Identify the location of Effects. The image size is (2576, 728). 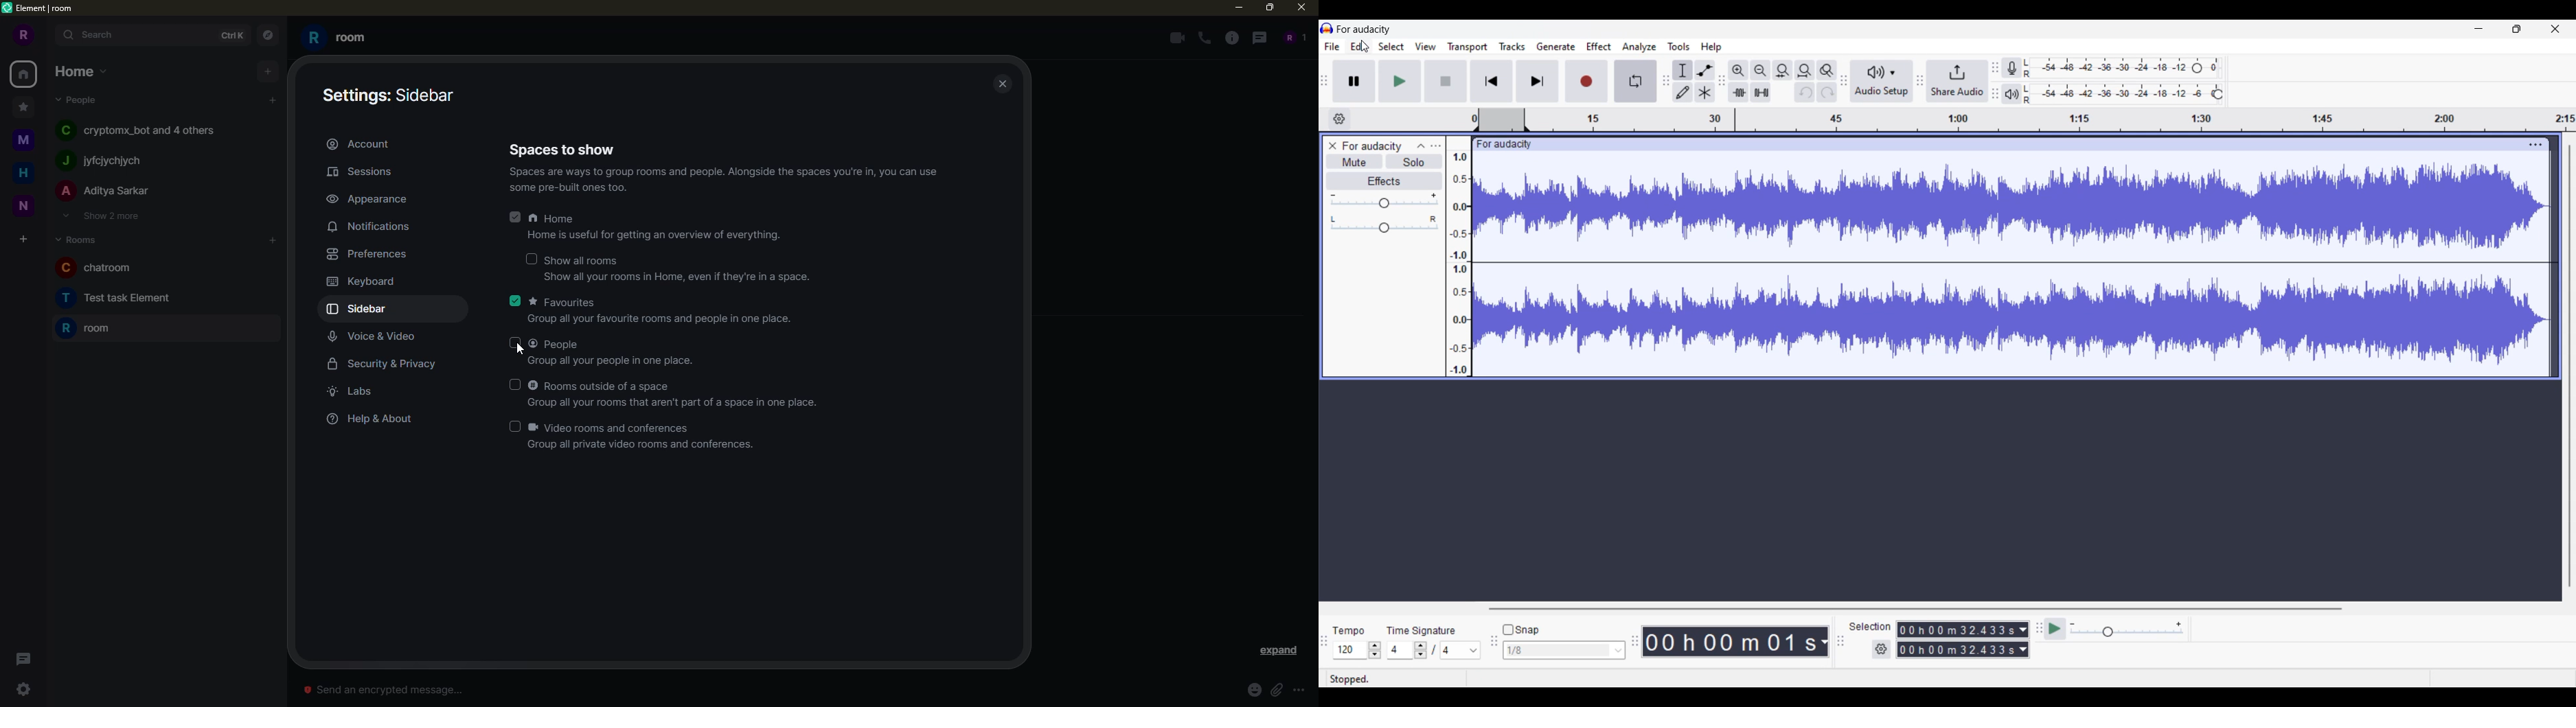
(1385, 181).